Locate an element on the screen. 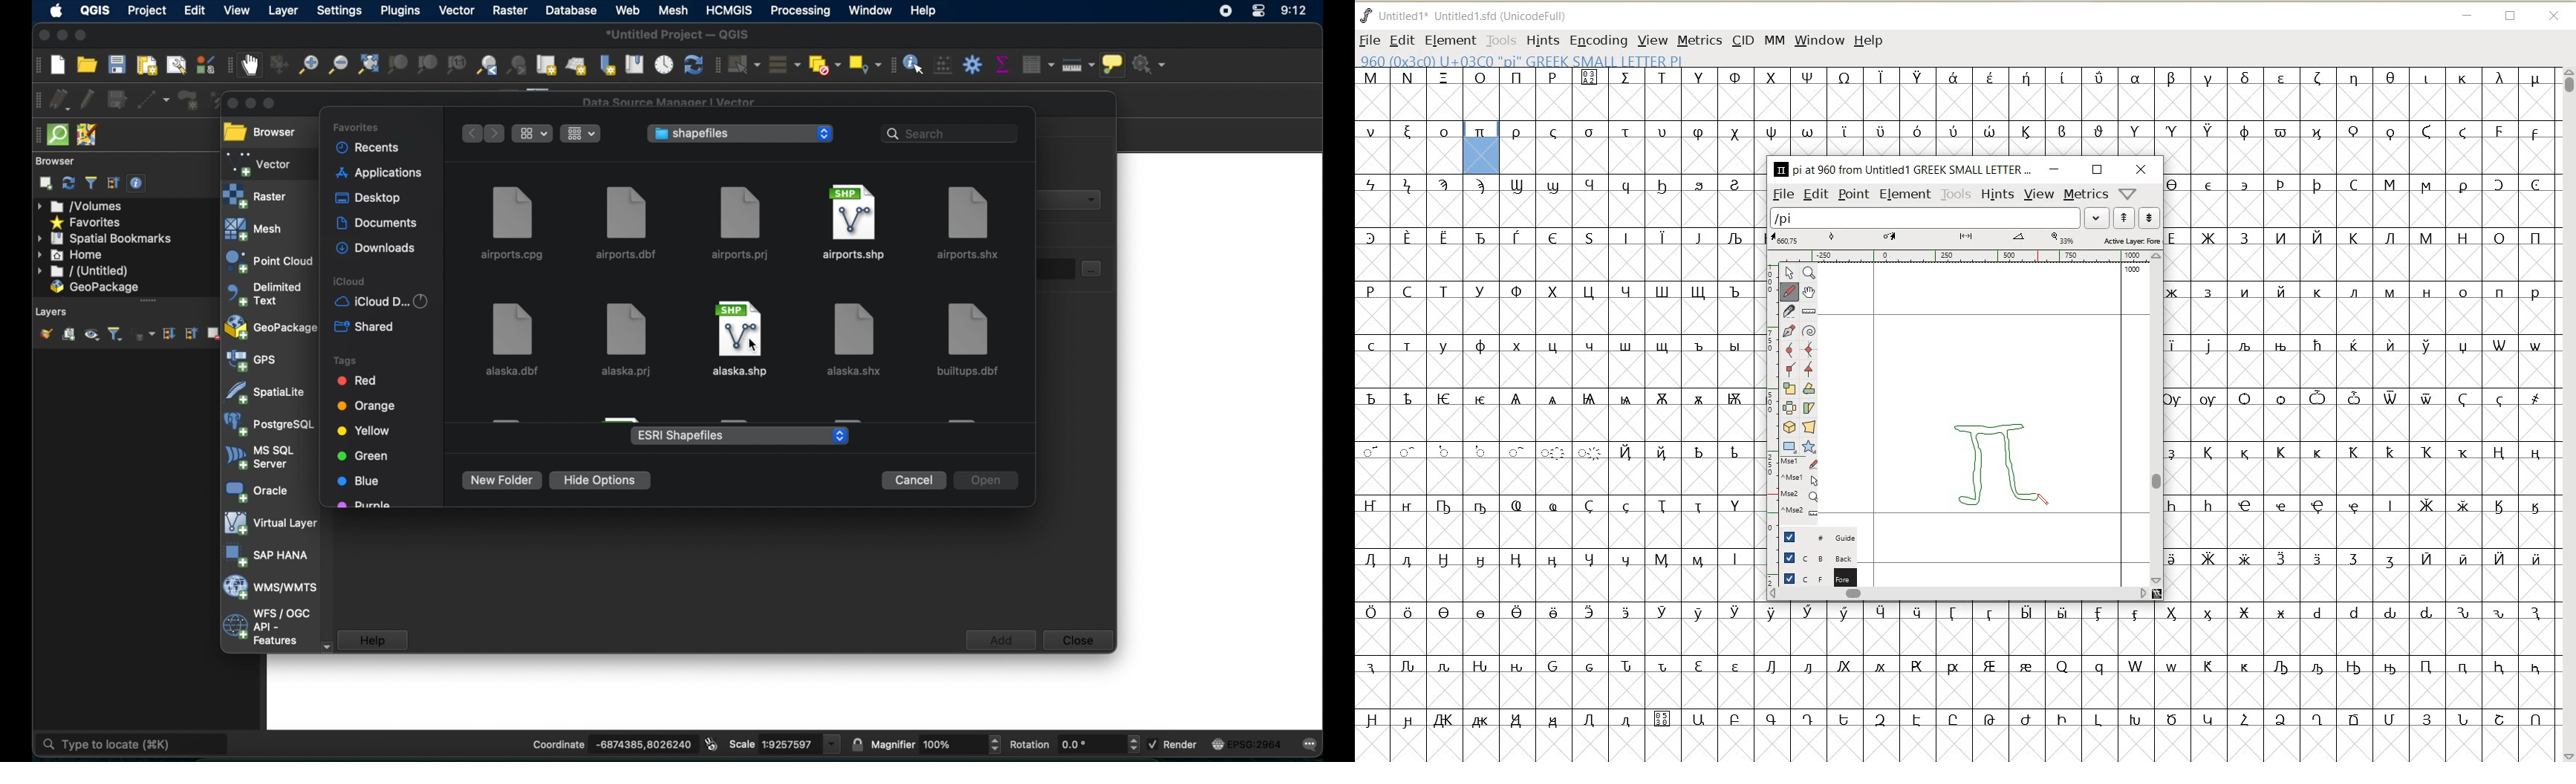  cancel is located at coordinates (914, 480).